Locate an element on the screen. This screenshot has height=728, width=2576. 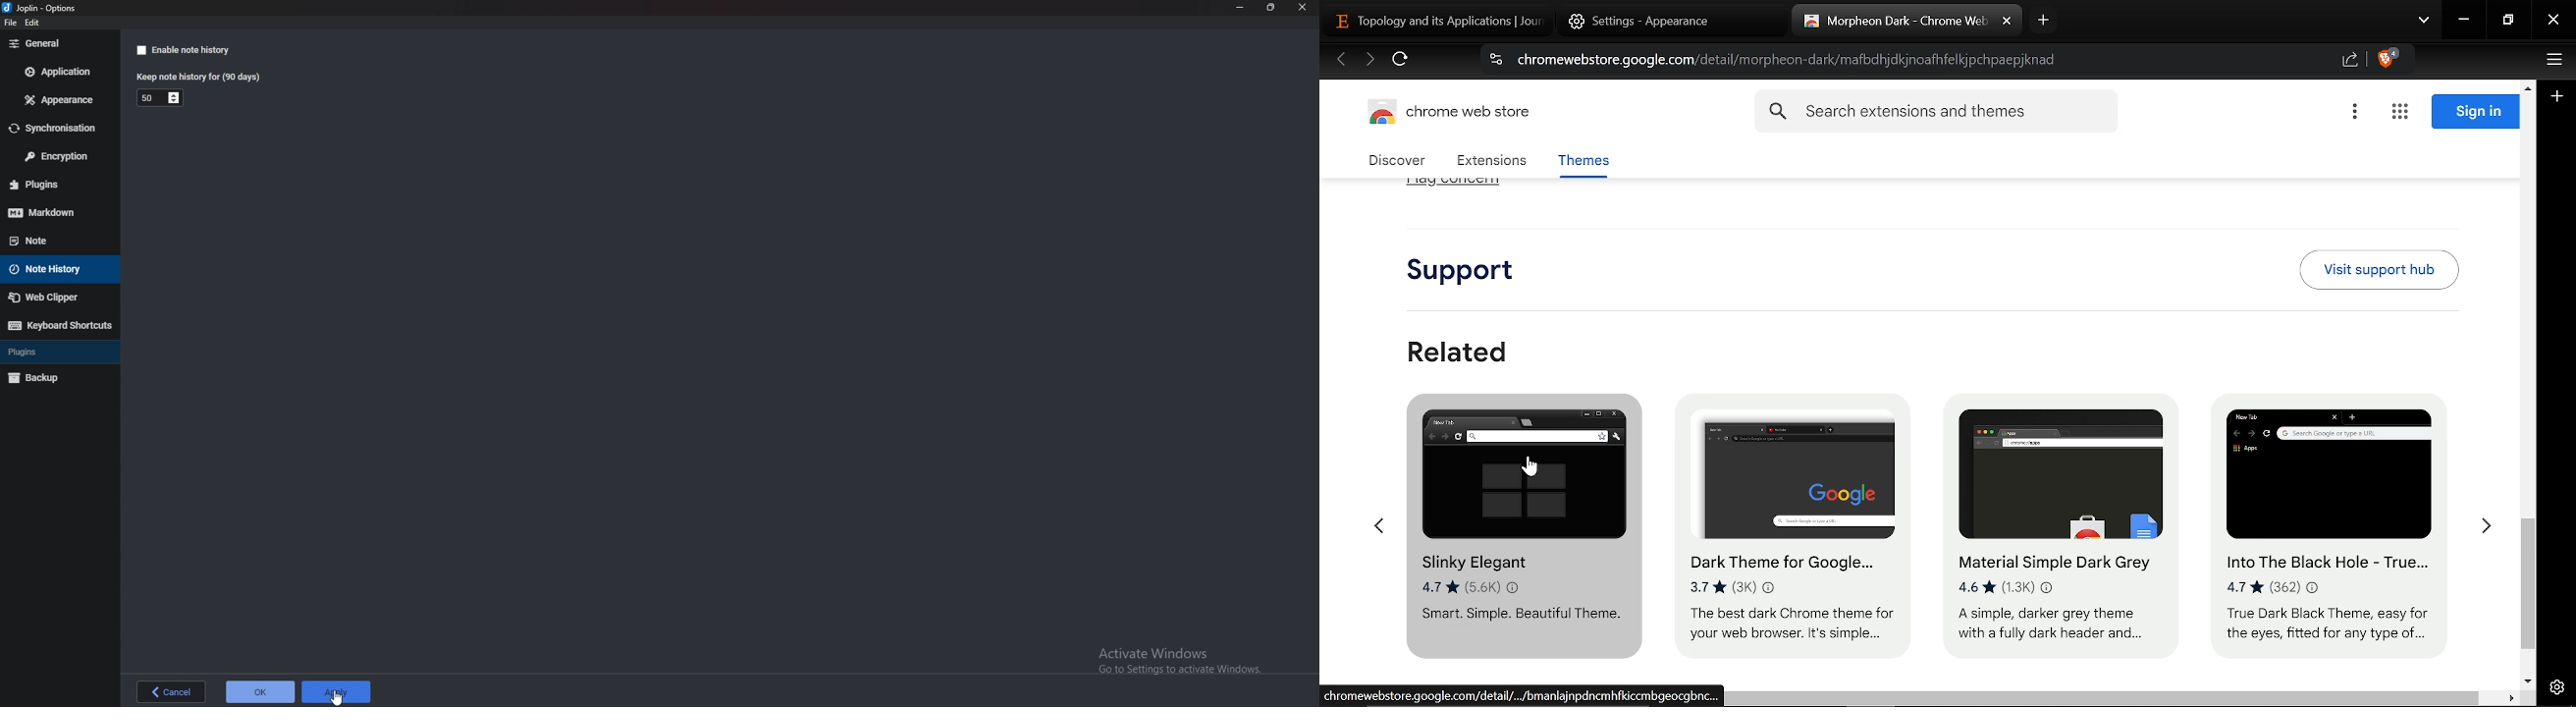
Enable note history is located at coordinates (182, 50).